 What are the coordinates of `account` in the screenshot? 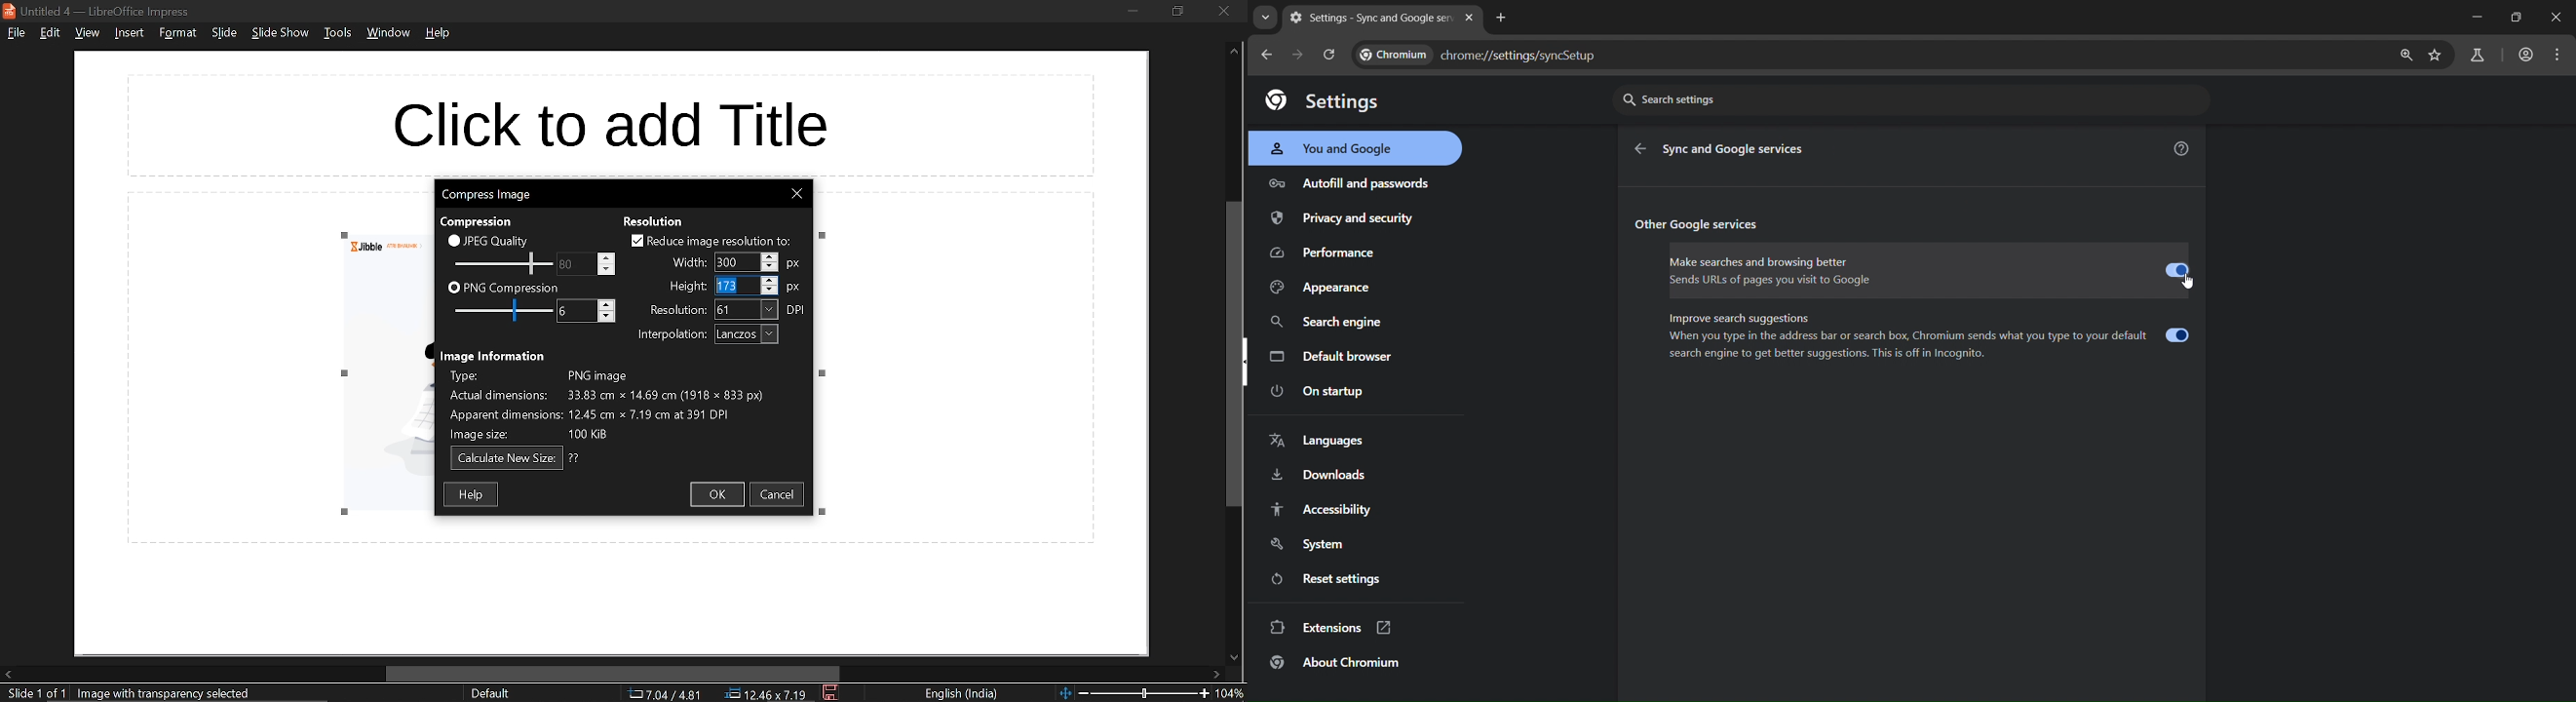 It's located at (2526, 55).